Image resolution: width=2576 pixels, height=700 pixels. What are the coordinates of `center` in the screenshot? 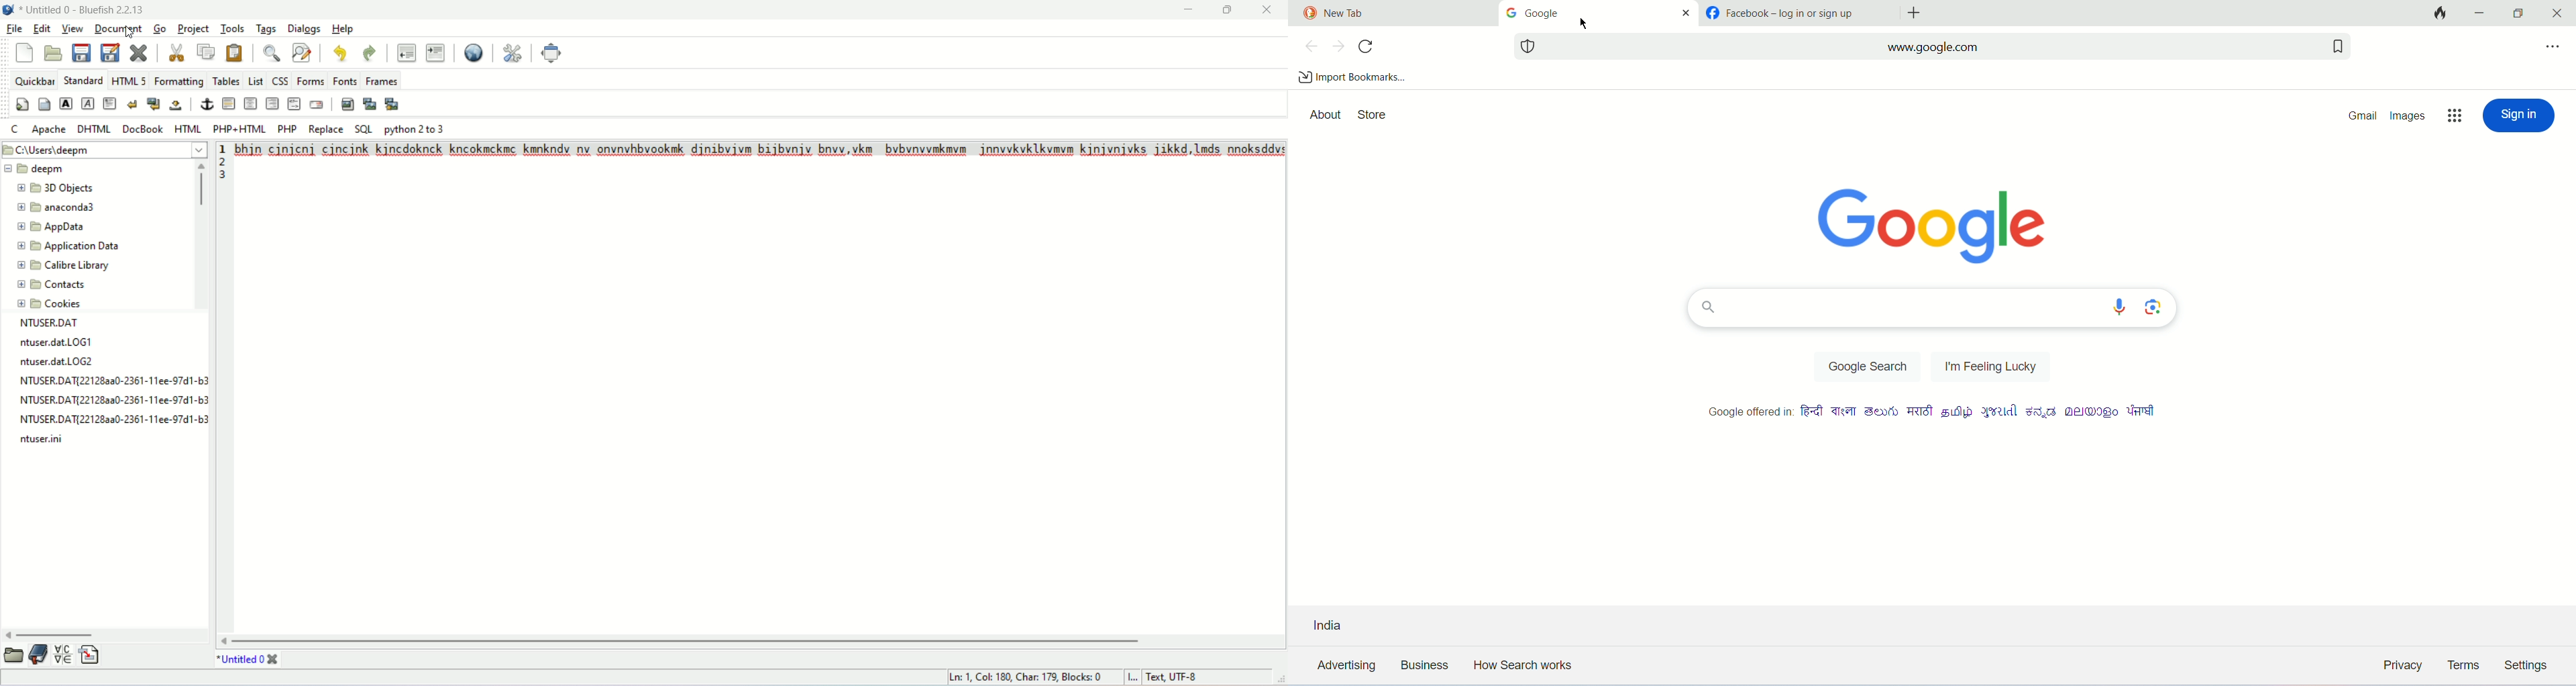 It's located at (251, 104).